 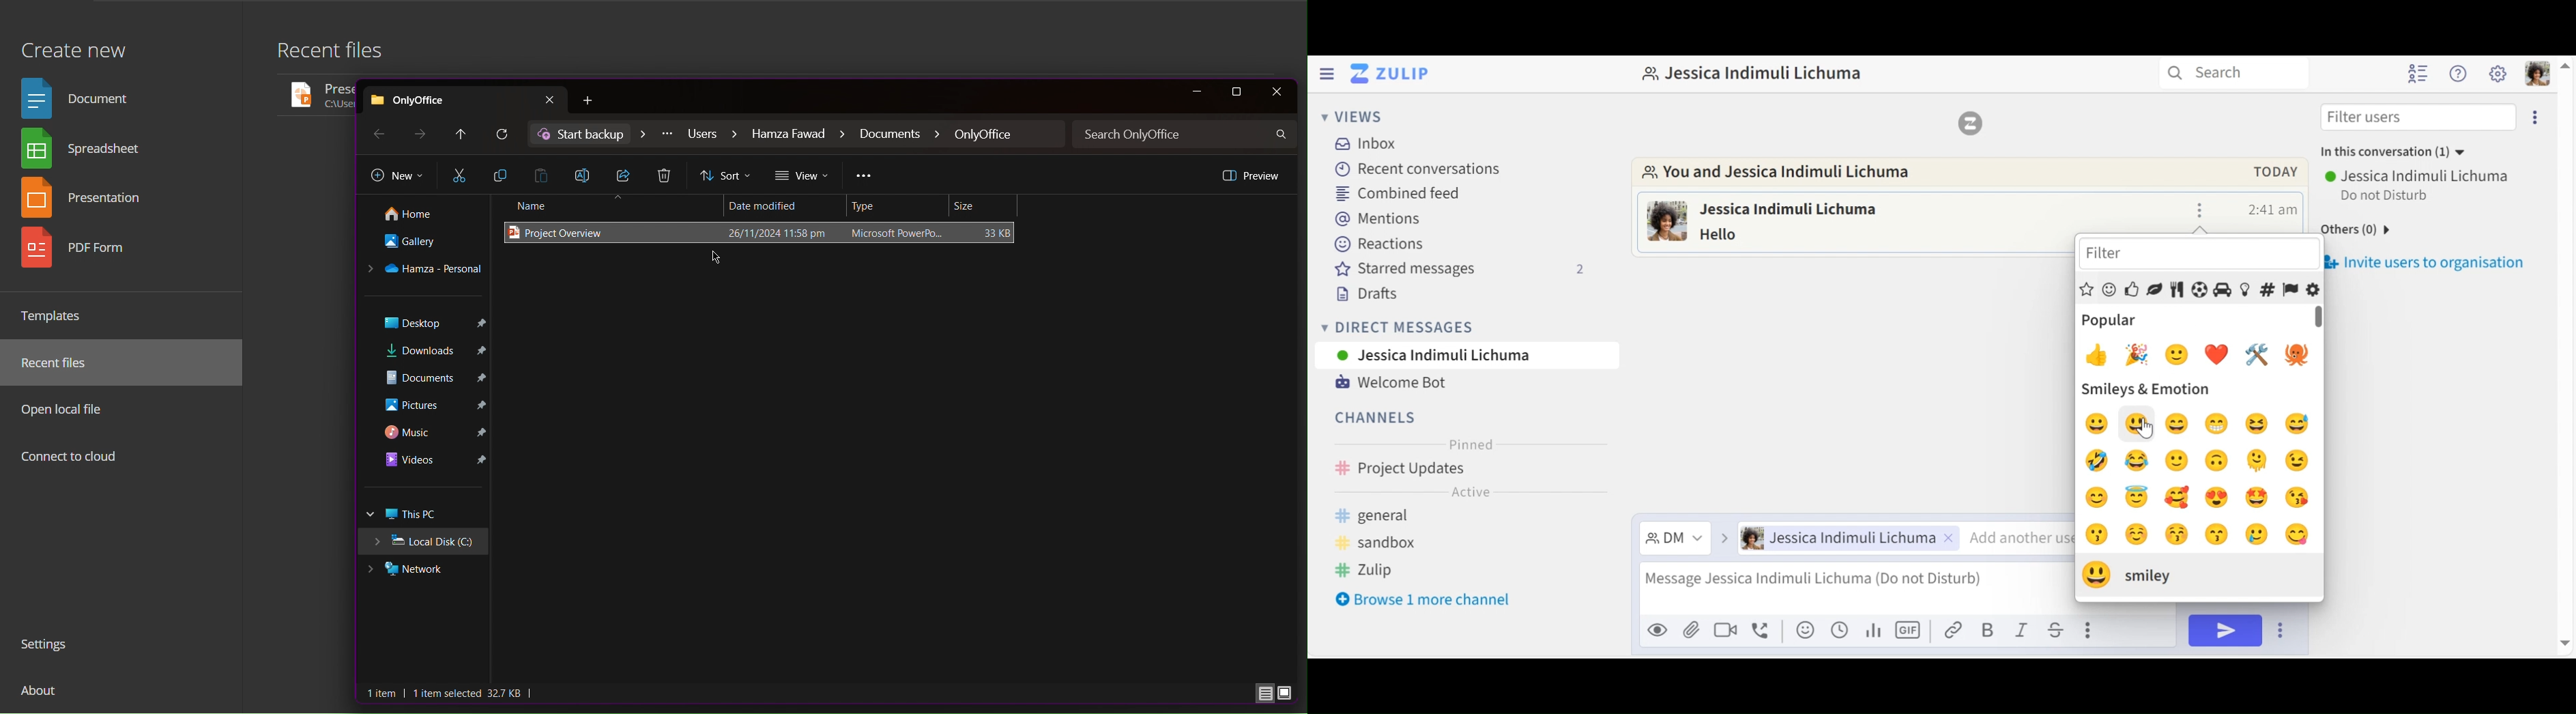 What do you see at coordinates (2023, 629) in the screenshot?
I see `Italics` at bounding box center [2023, 629].